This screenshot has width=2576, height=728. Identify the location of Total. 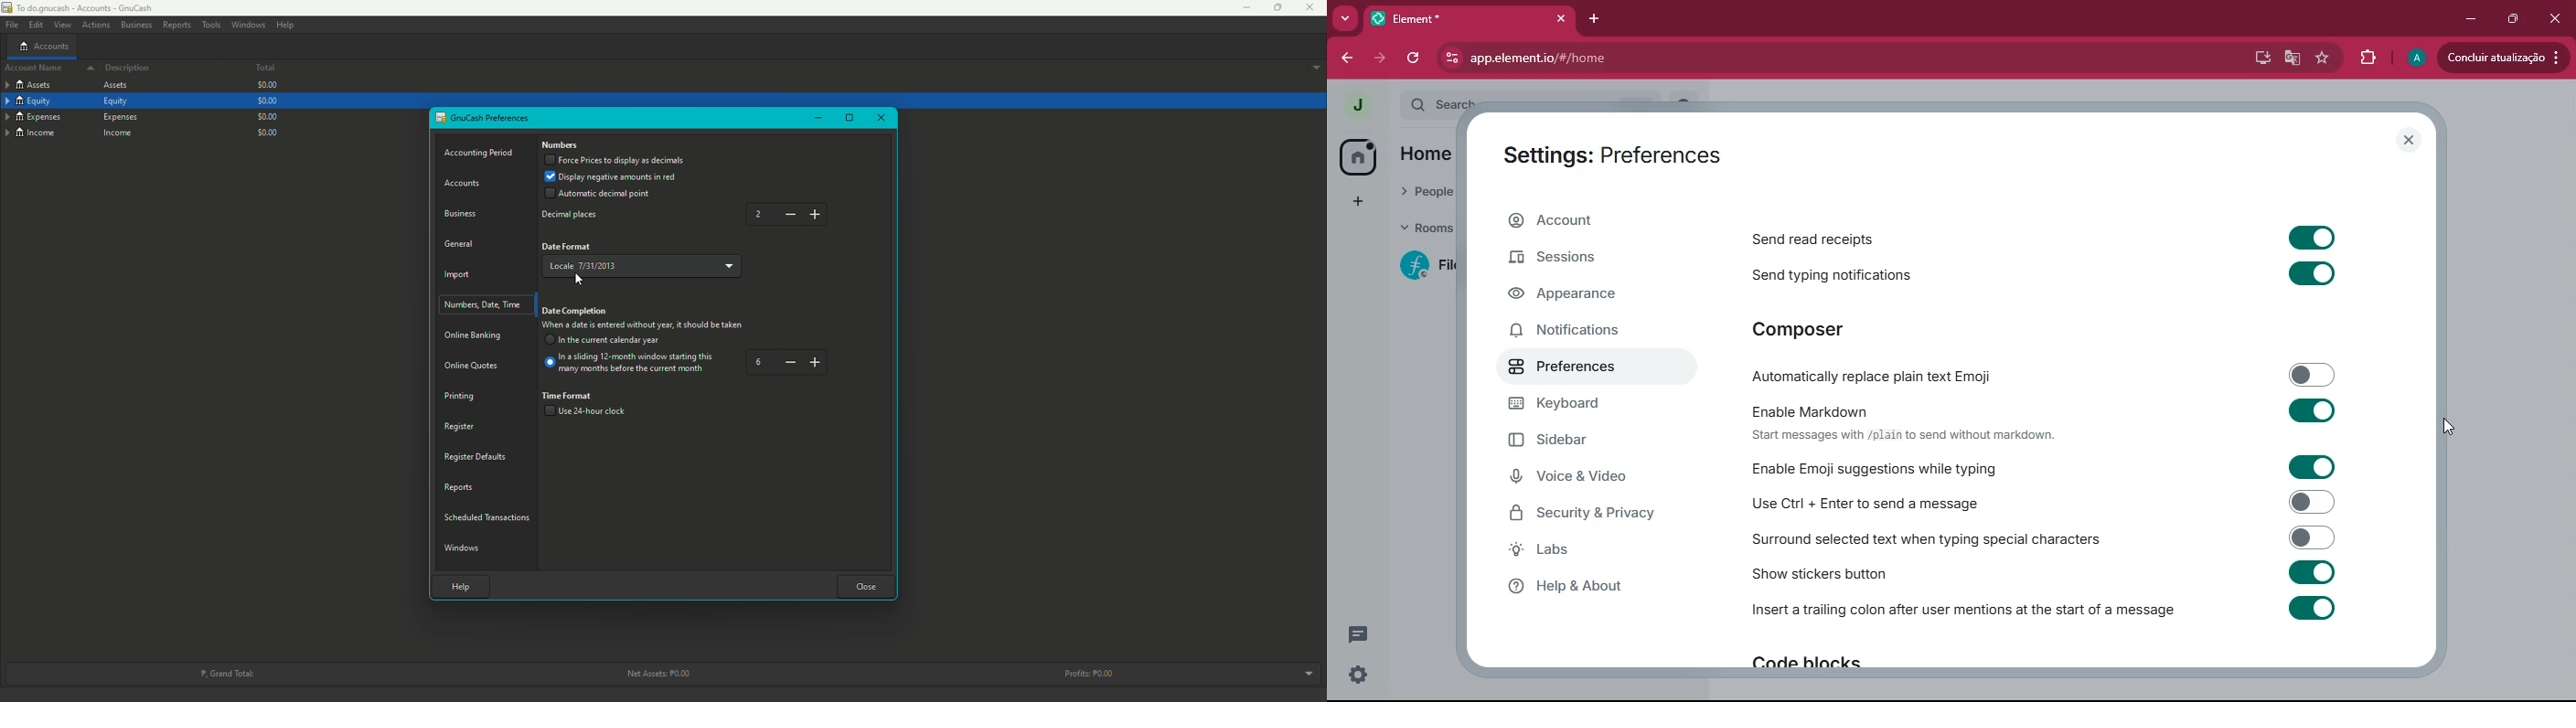
(254, 69).